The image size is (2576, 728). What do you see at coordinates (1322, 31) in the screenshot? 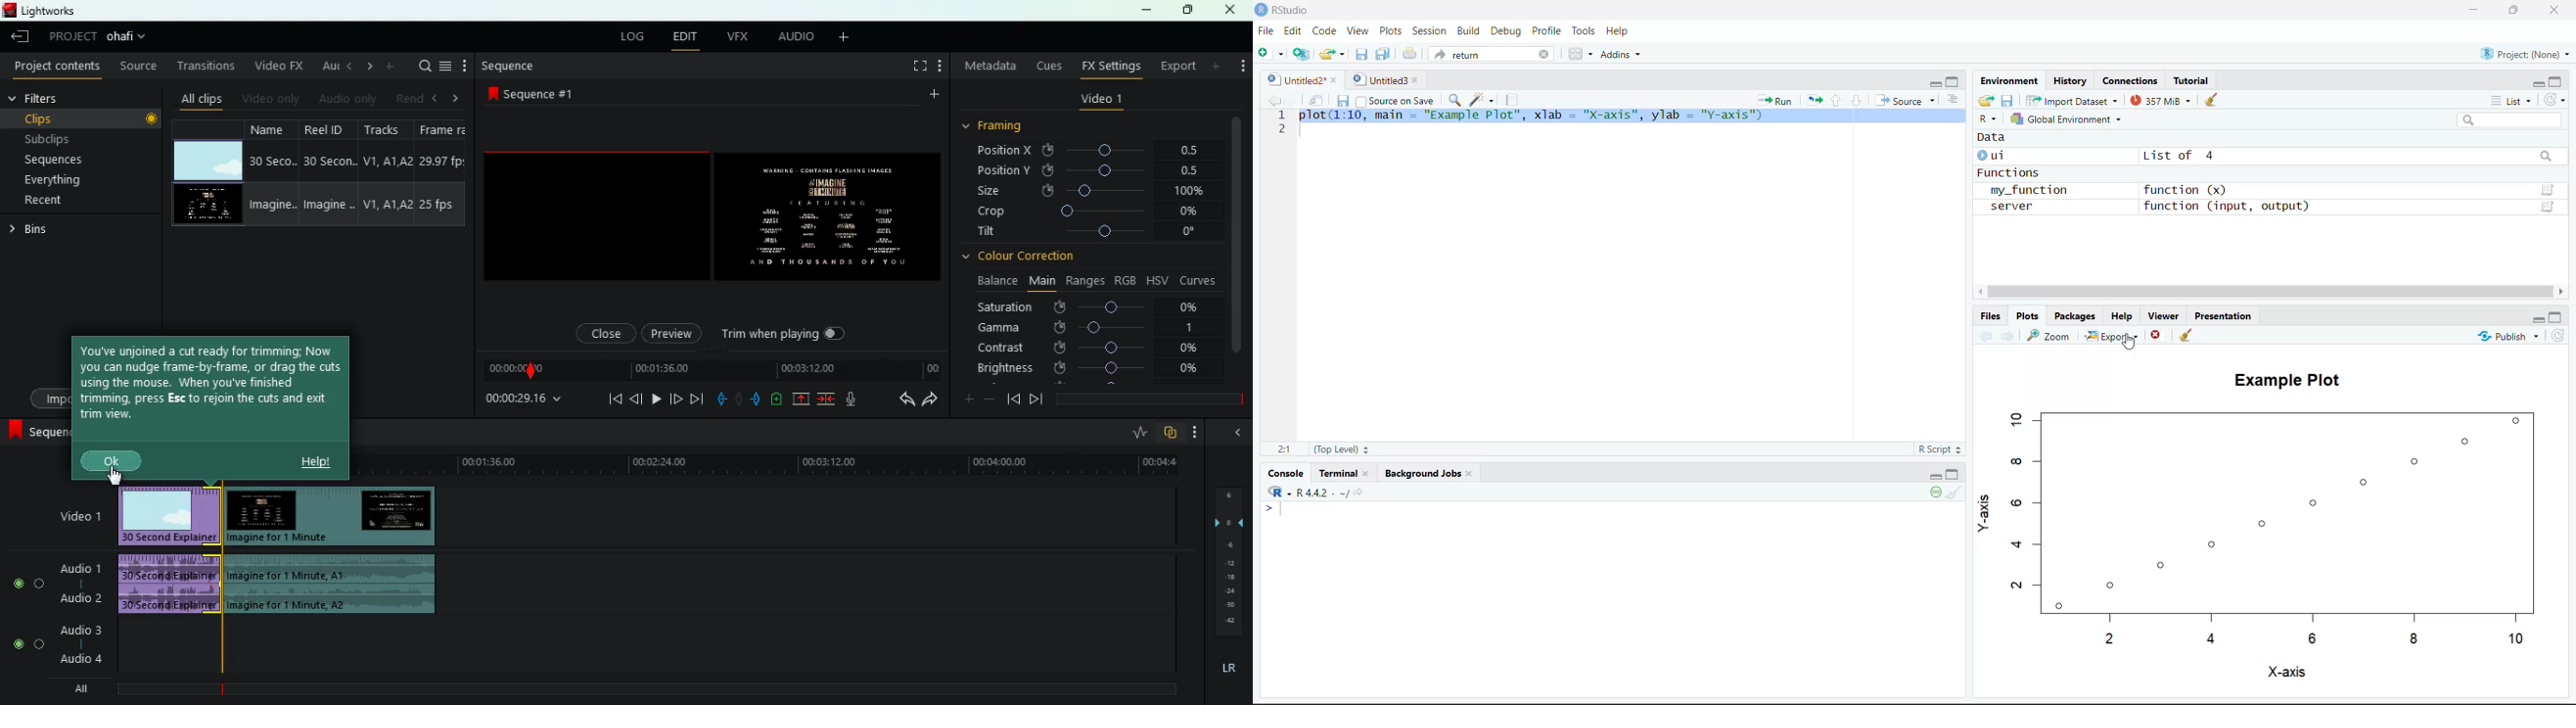
I see `Code` at bounding box center [1322, 31].